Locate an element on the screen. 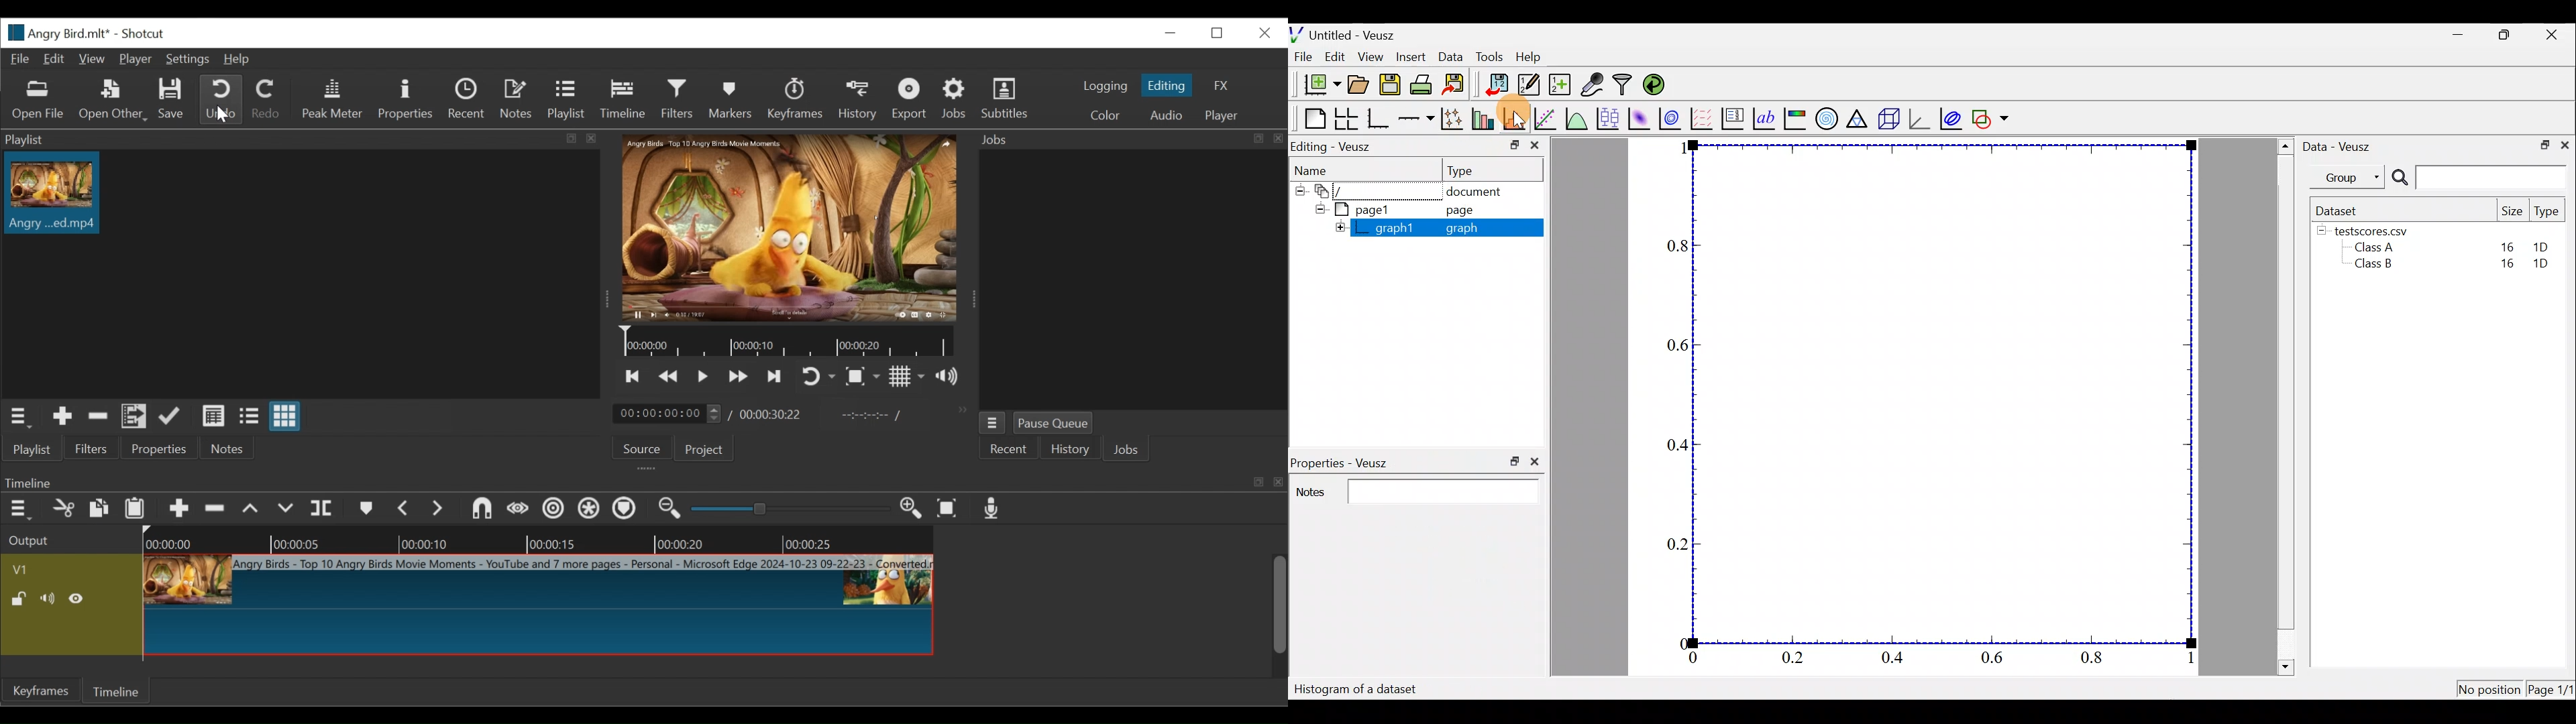 The height and width of the screenshot is (728, 2576). Data is located at coordinates (1449, 55).